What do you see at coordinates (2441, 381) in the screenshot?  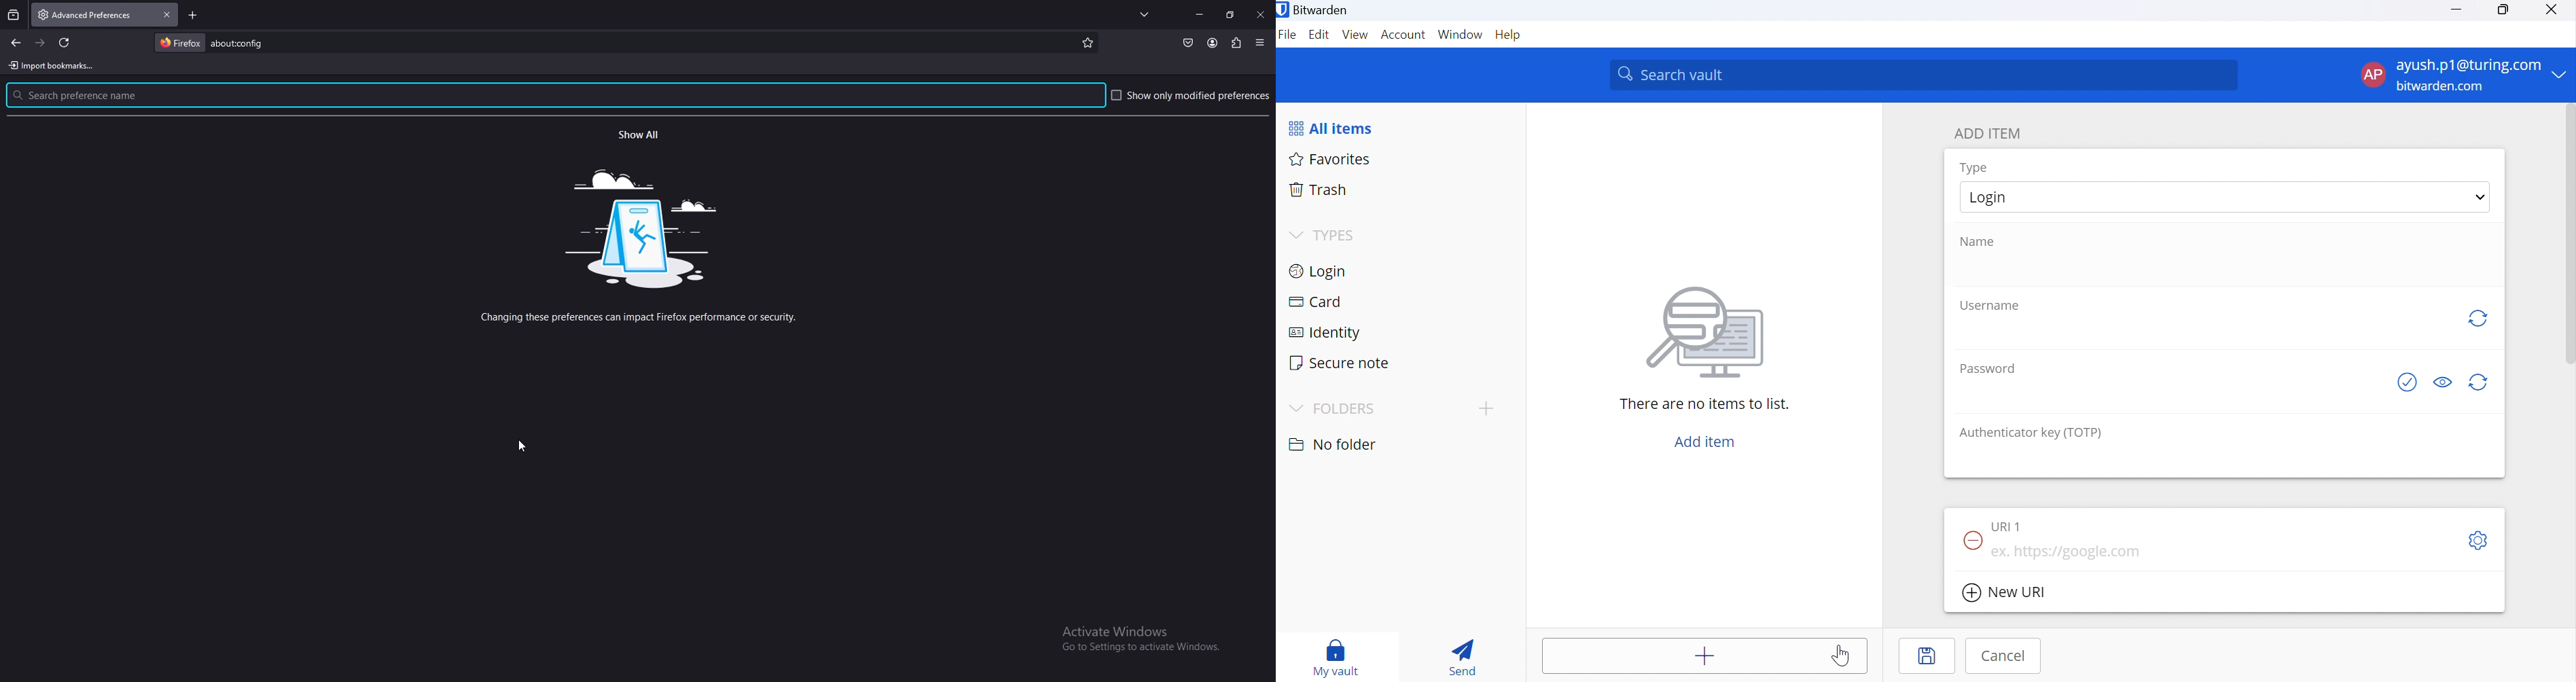 I see `Toggle visibility` at bounding box center [2441, 381].